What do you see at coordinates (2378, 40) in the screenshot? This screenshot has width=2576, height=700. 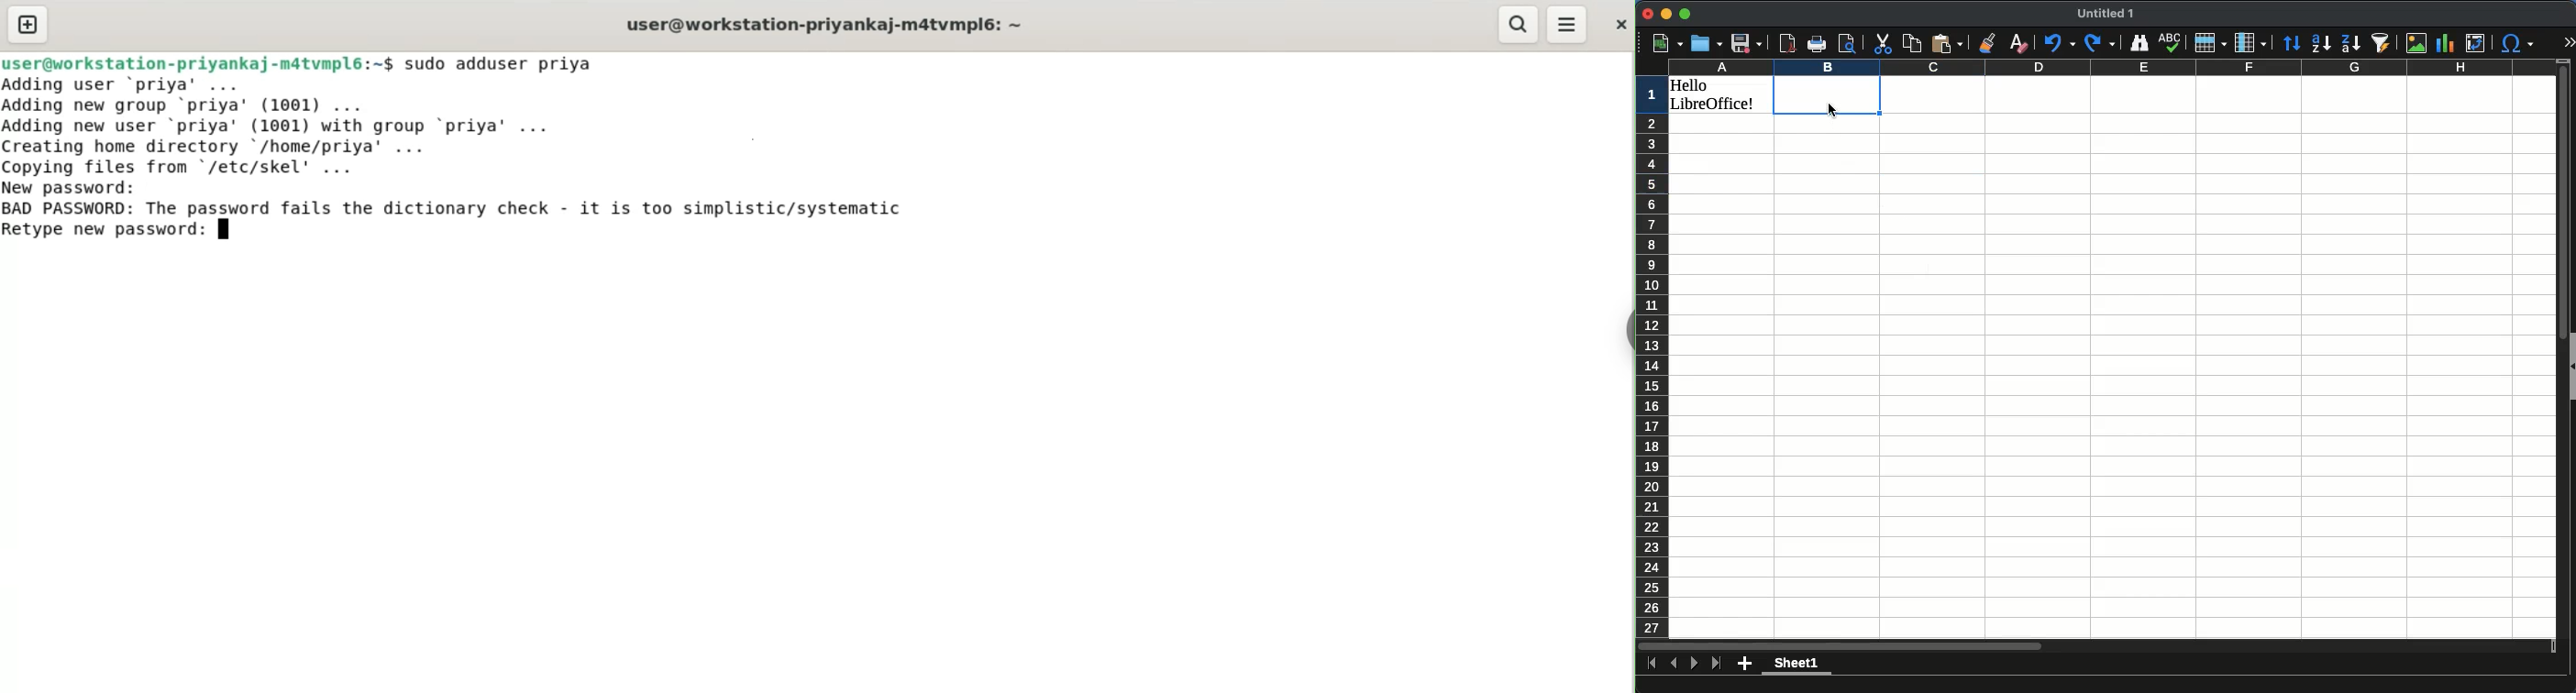 I see `autofilter` at bounding box center [2378, 40].